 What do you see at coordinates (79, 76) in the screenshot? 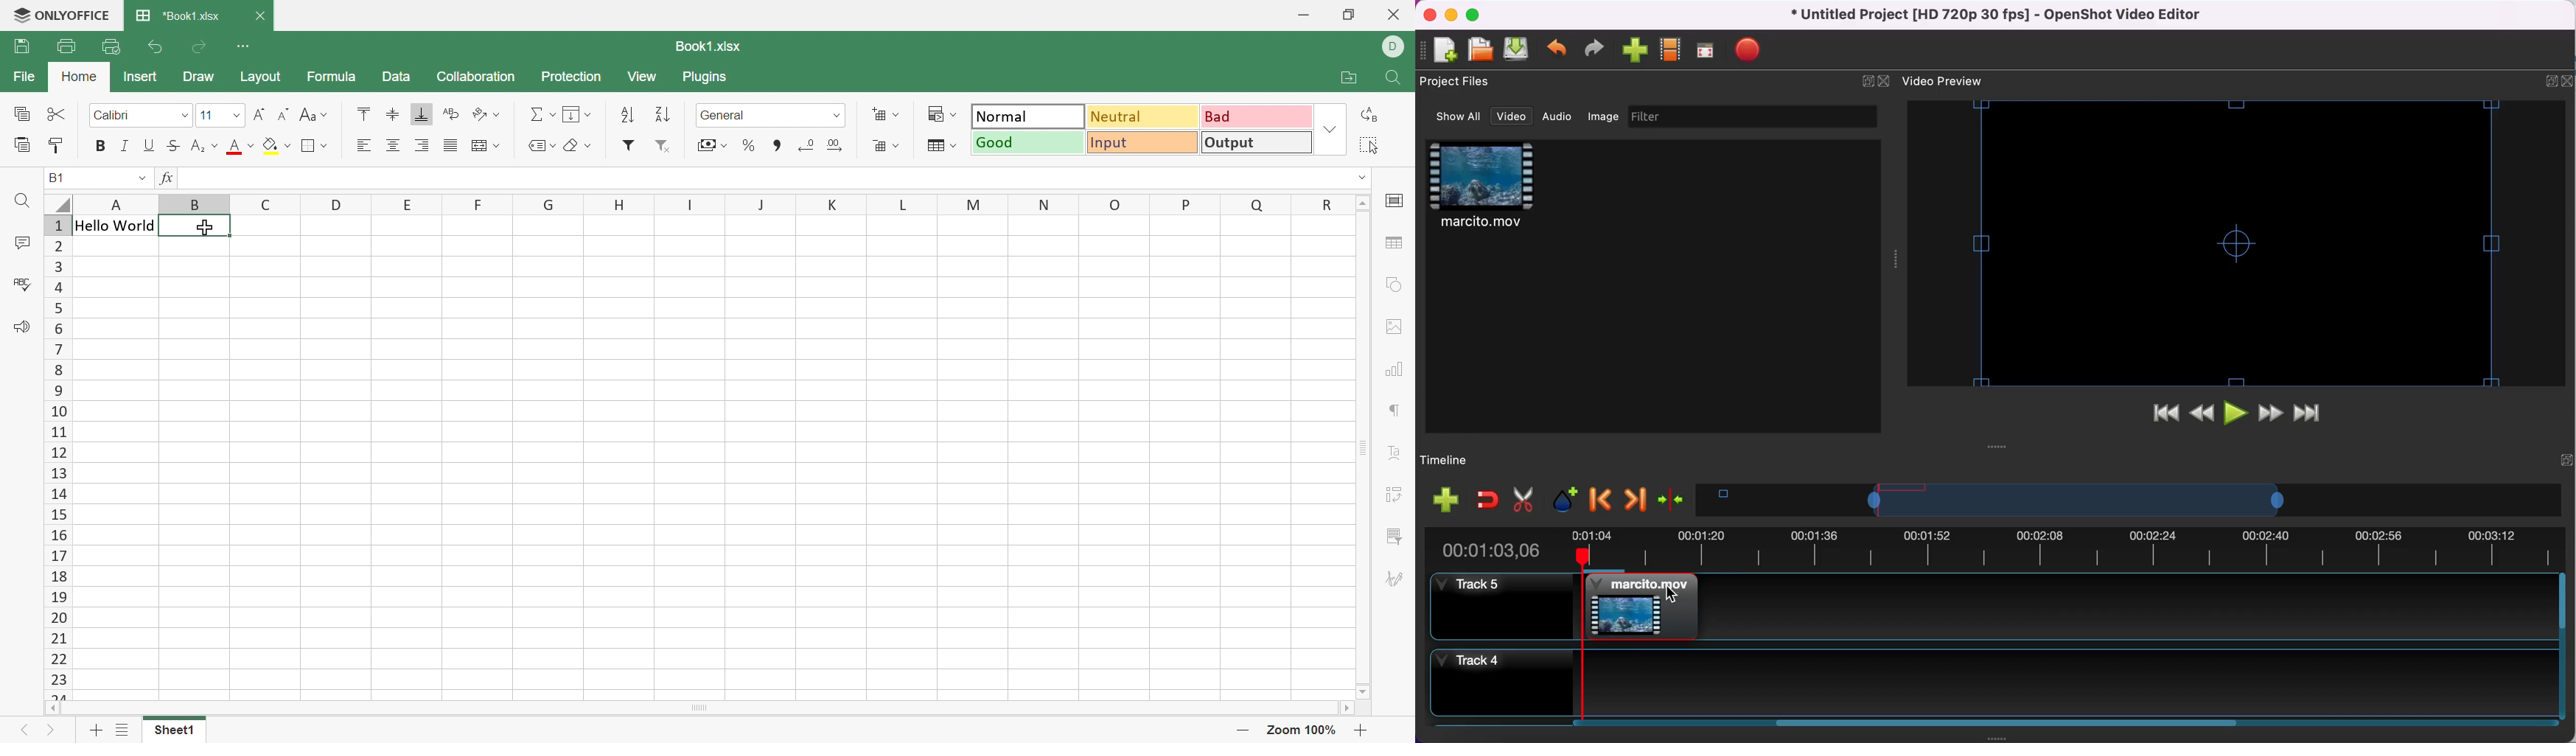
I see `Home` at bounding box center [79, 76].